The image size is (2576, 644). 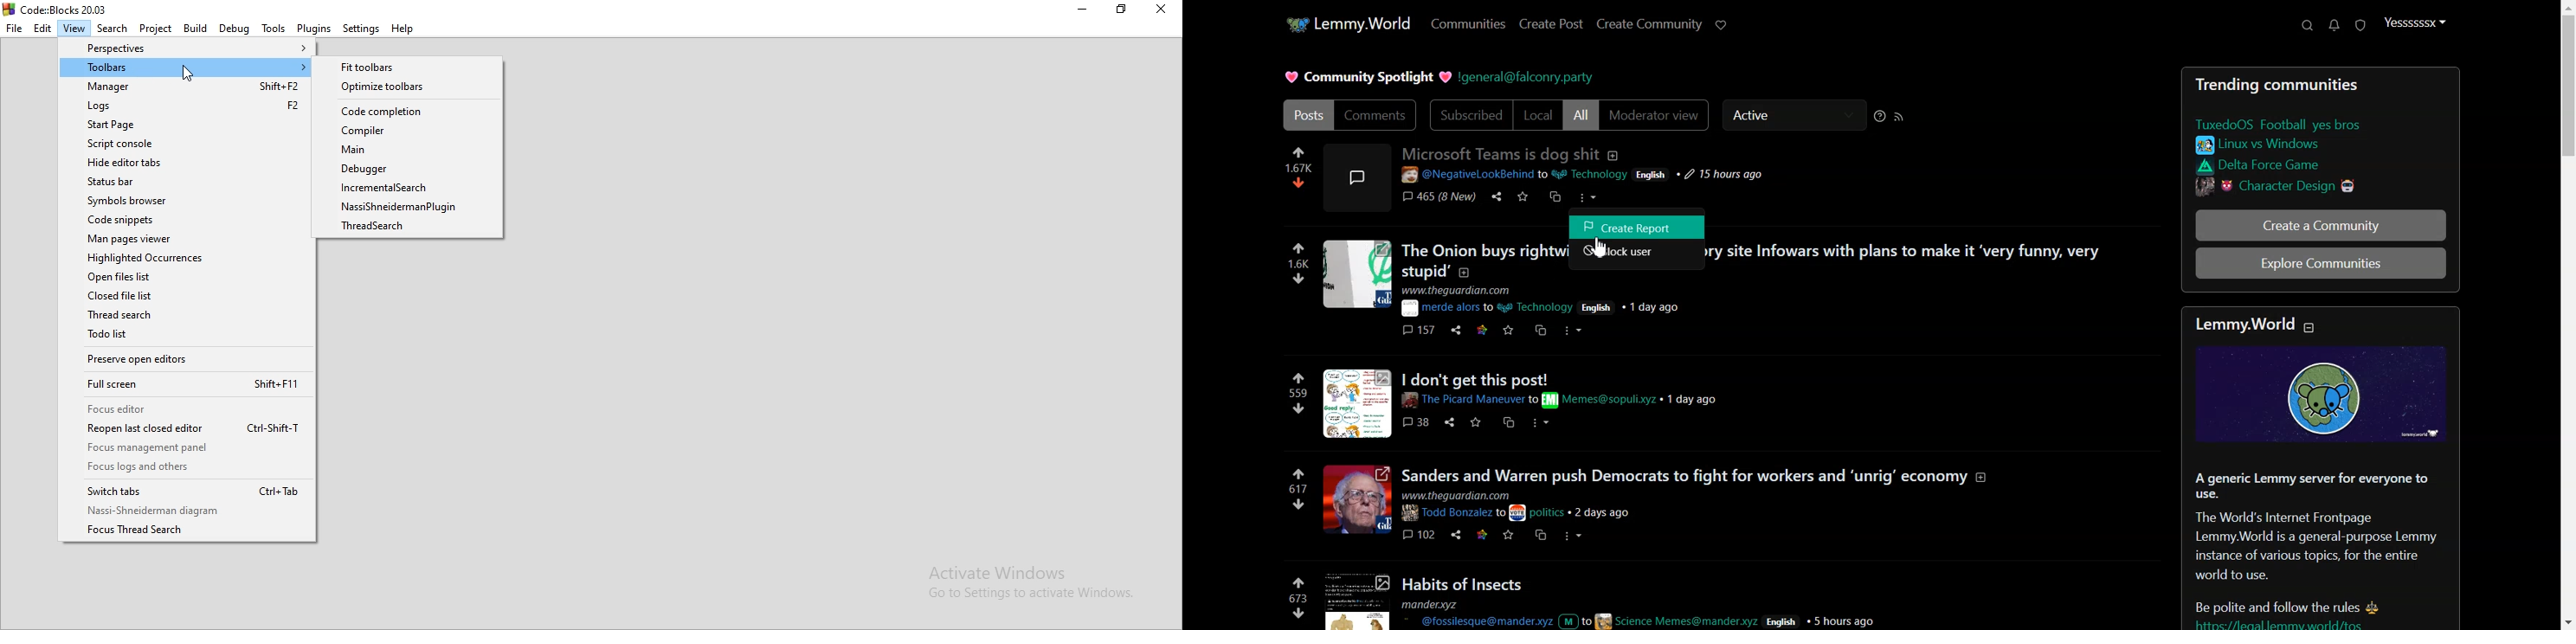 I want to click on Symbols browser, so click(x=184, y=199).